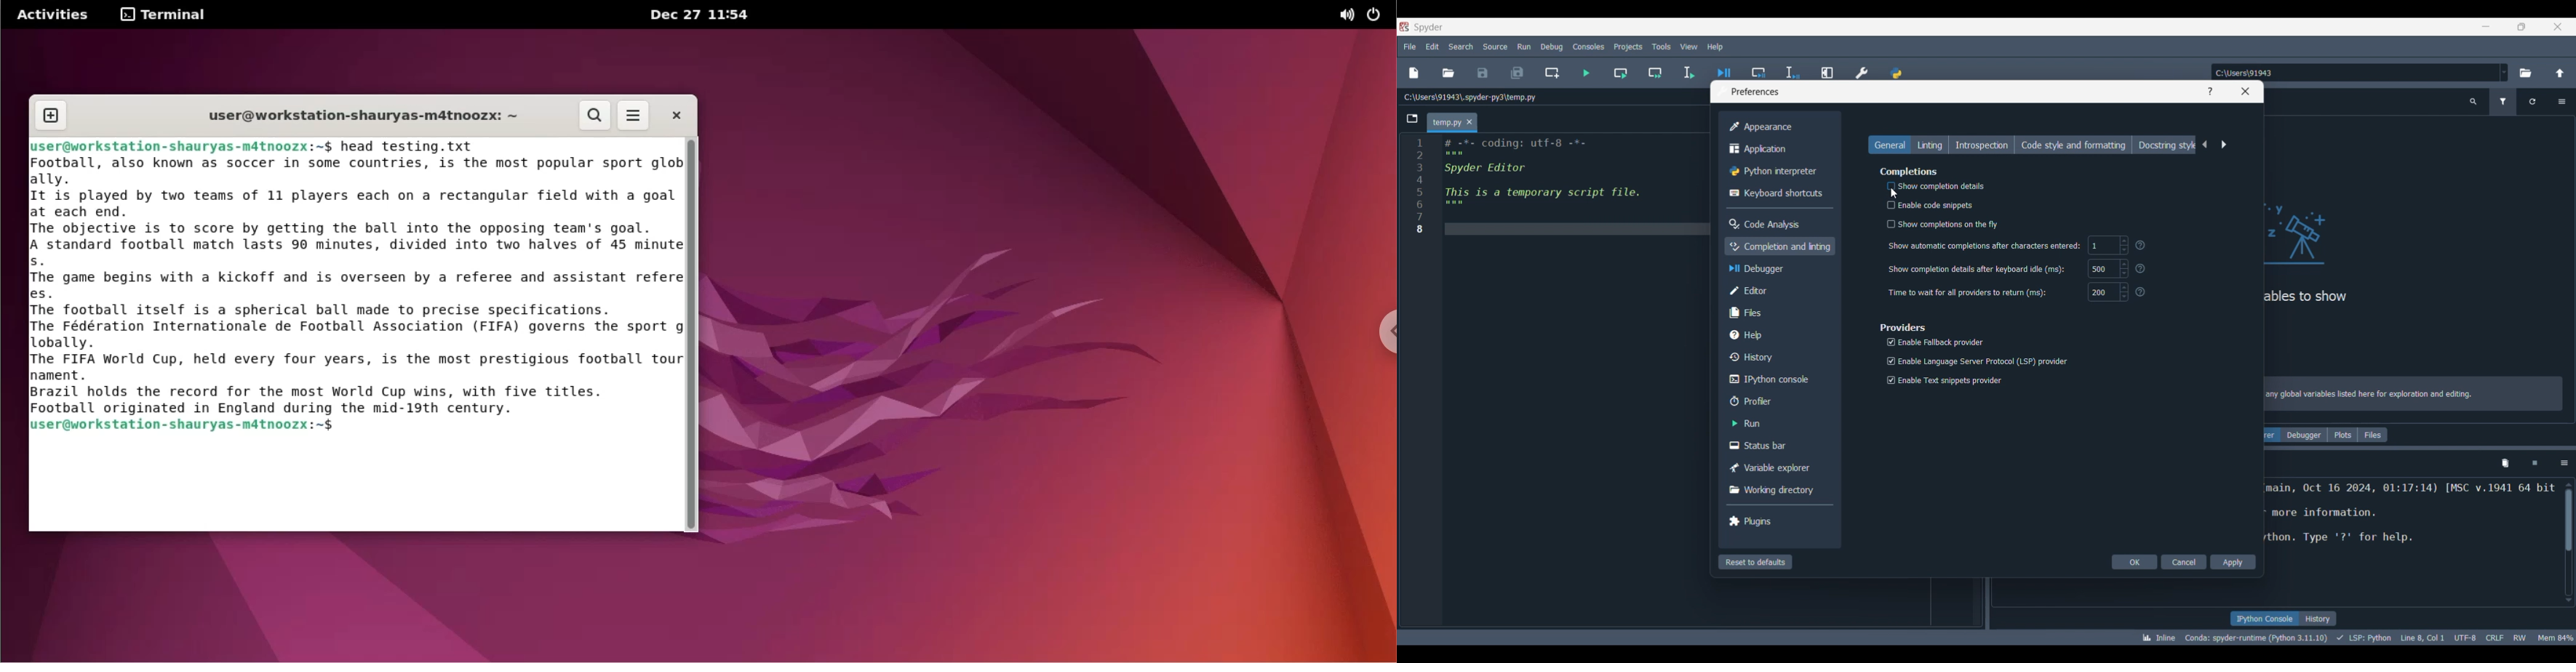  What do you see at coordinates (1778, 335) in the screenshot?
I see `Help` at bounding box center [1778, 335].